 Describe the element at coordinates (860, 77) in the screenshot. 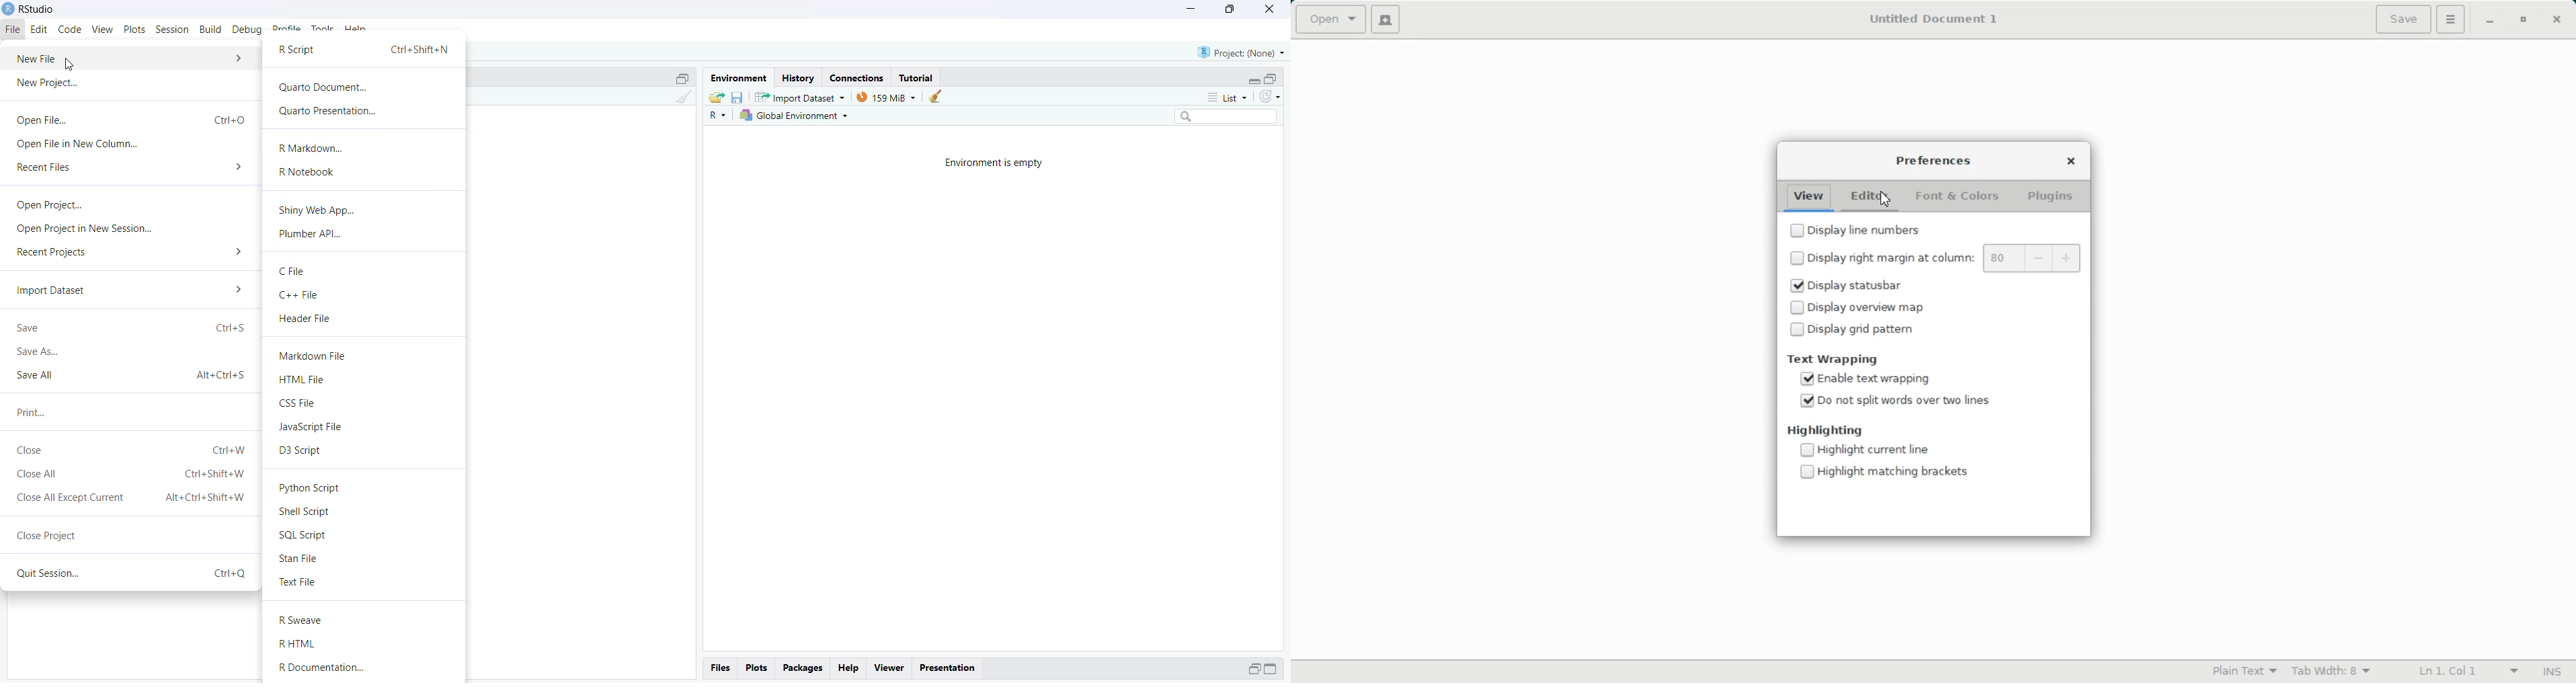

I see `connections` at that location.